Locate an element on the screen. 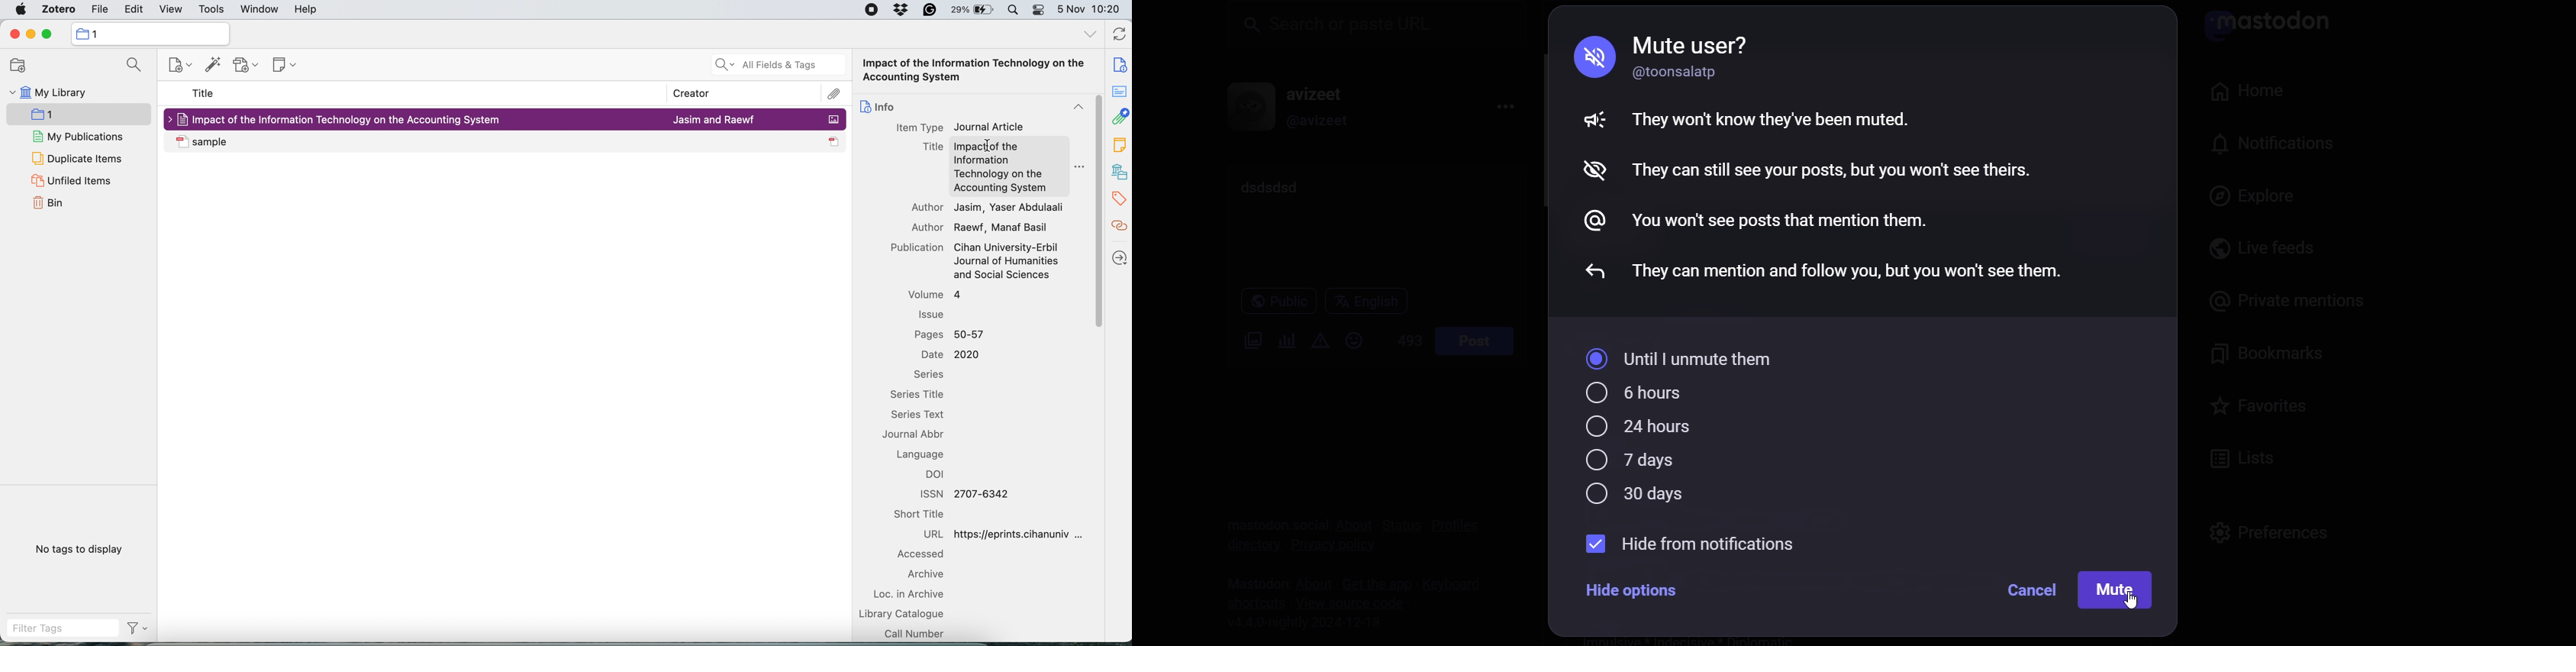 The height and width of the screenshot is (672, 2576). help is located at coordinates (308, 10).